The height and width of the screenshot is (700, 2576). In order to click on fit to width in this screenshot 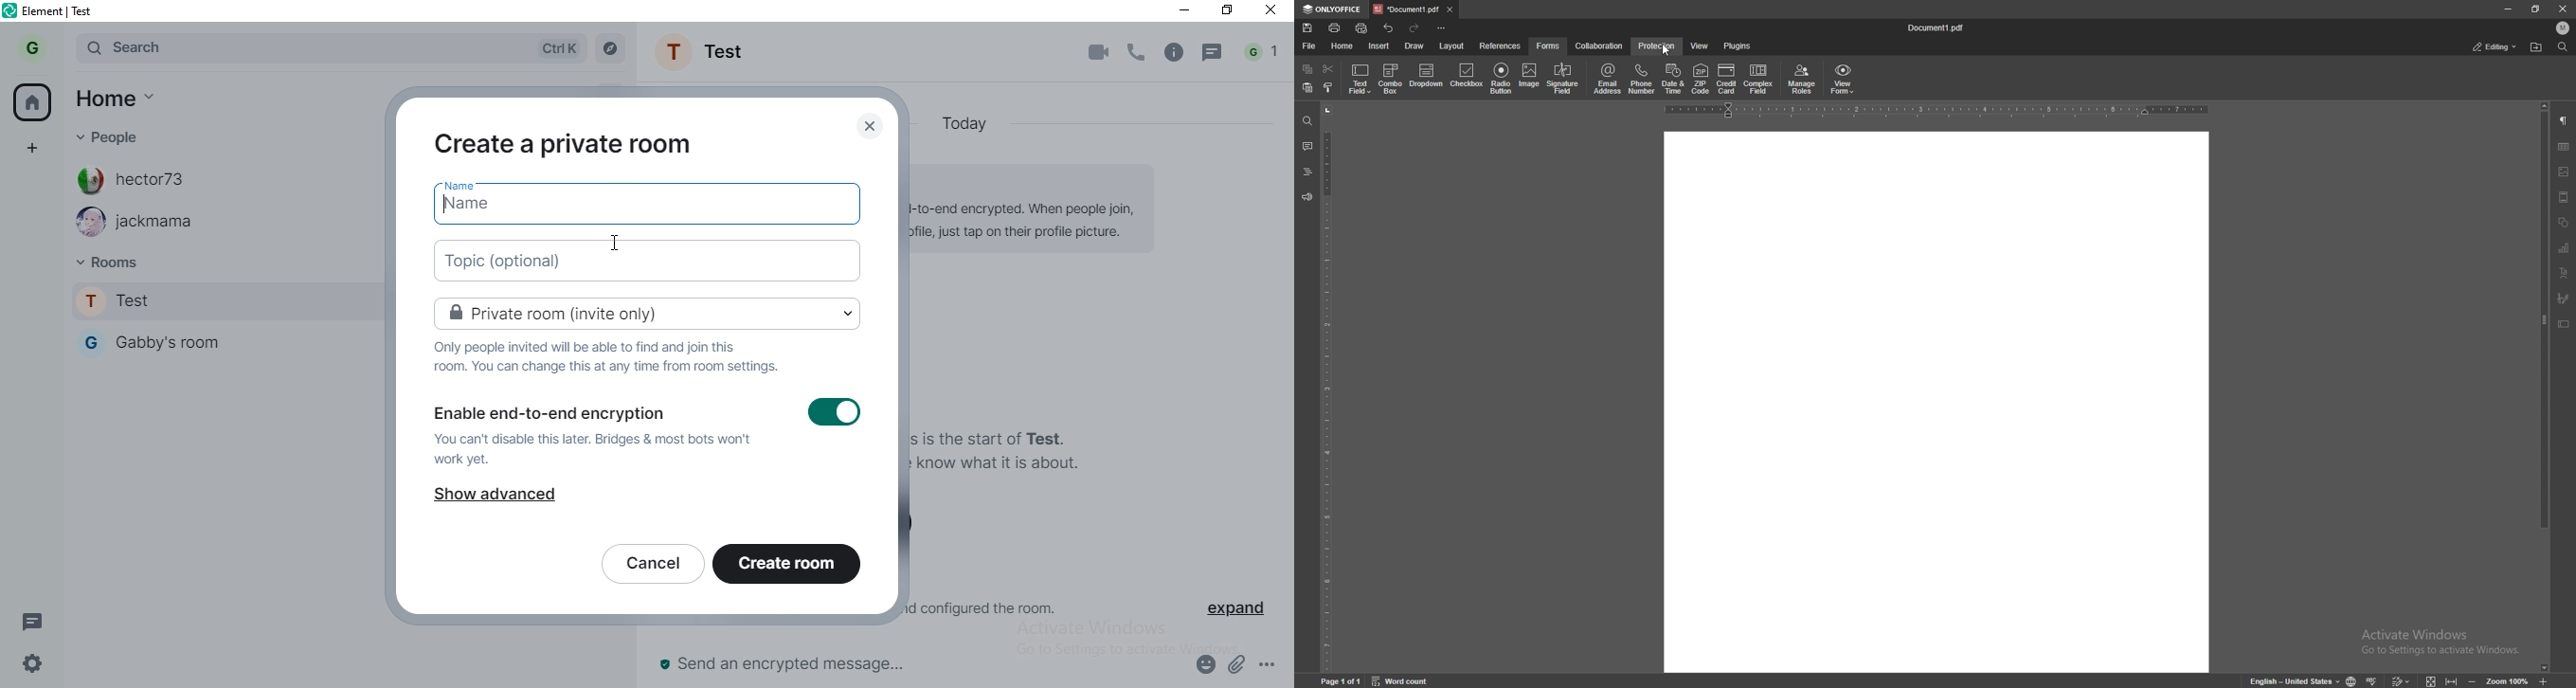, I will do `click(2453, 679)`.